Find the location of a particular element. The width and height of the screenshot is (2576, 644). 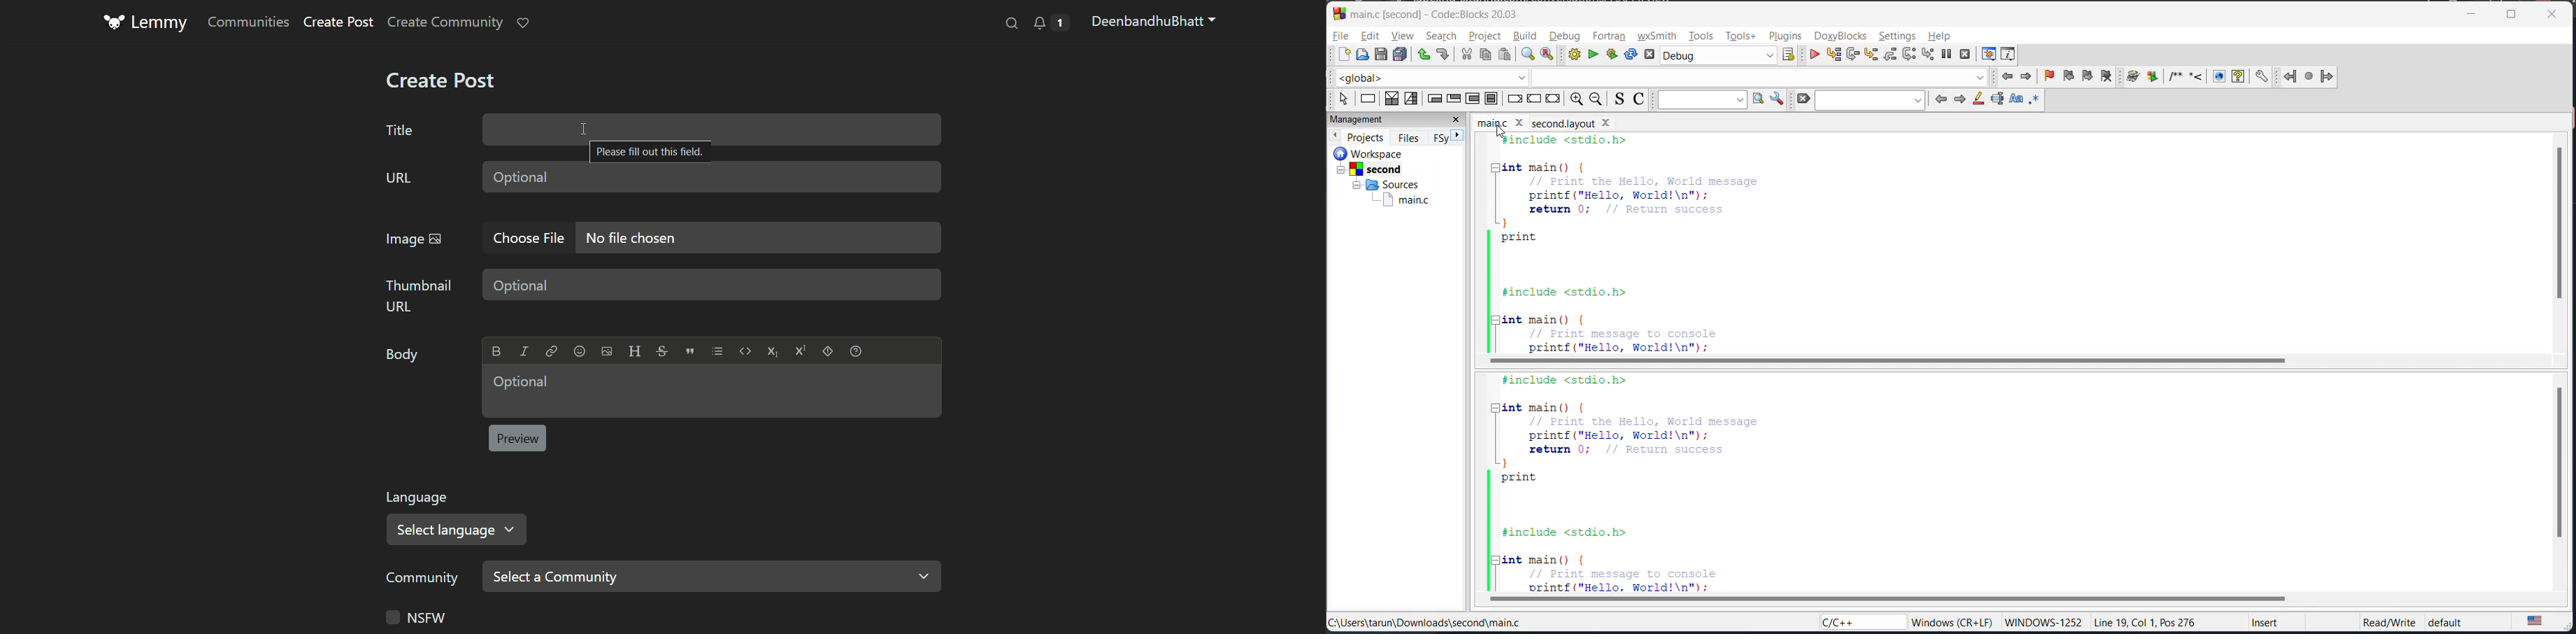

select a community is located at coordinates (713, 575).